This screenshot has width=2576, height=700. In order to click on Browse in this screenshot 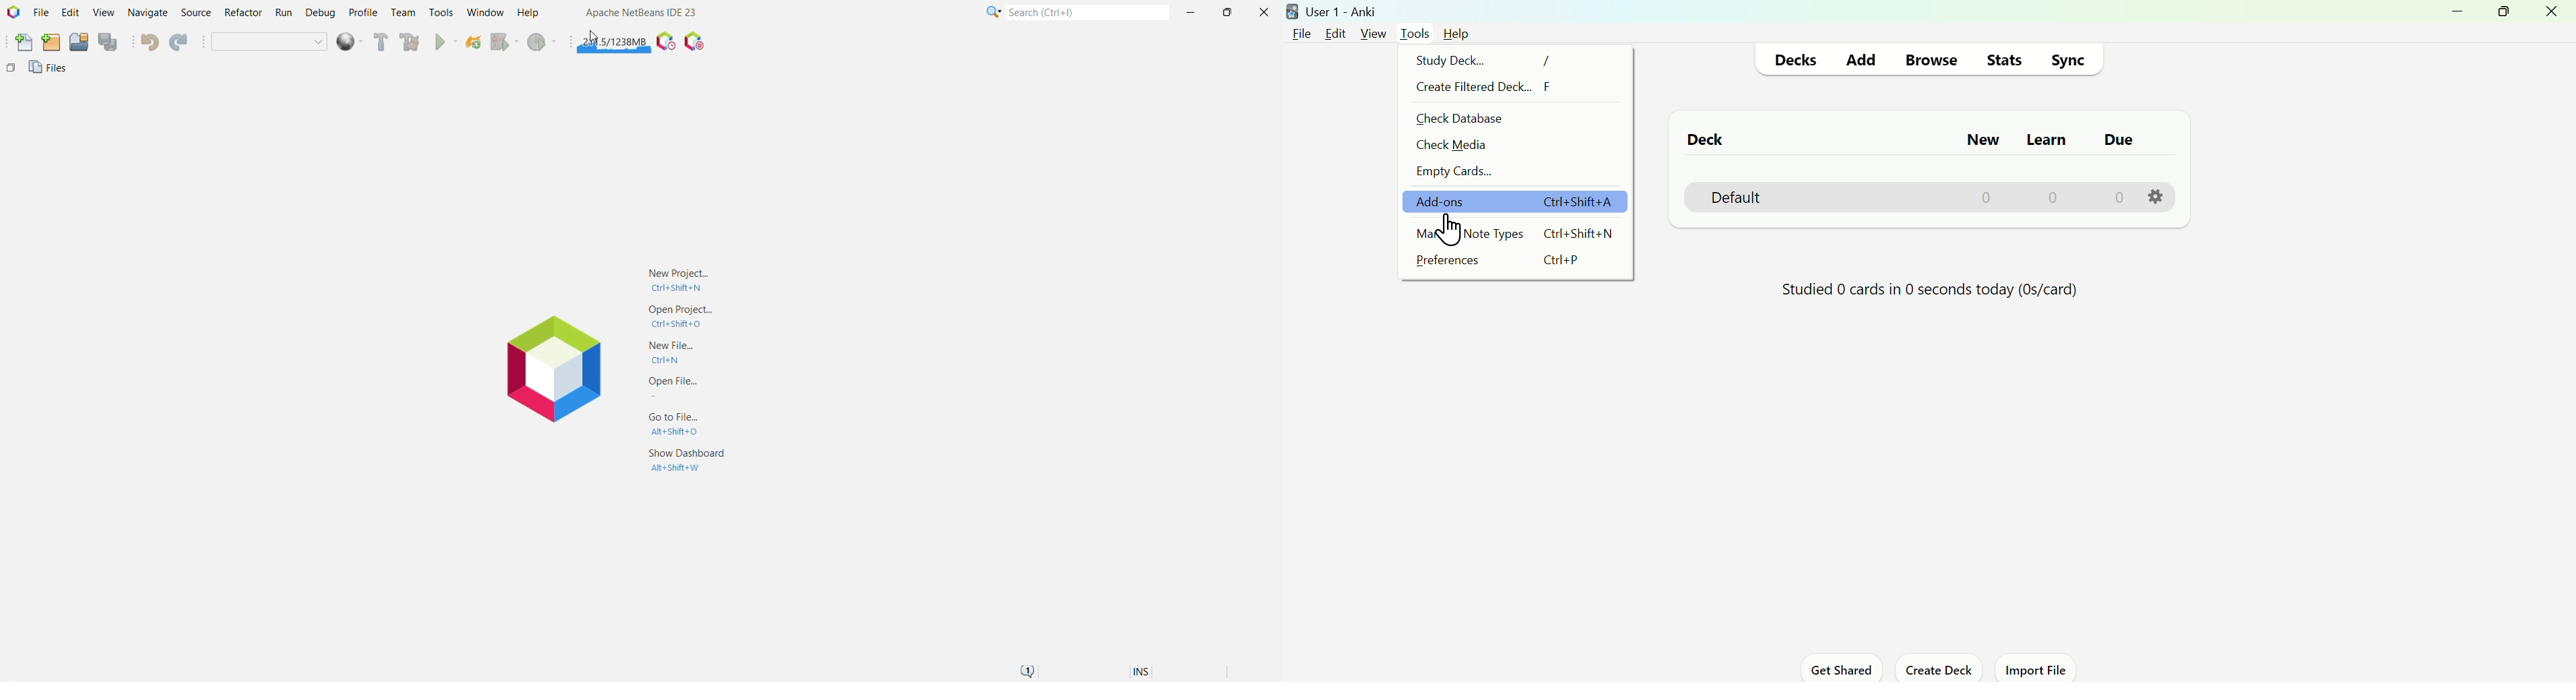, I will do `click(1931, 61)`.